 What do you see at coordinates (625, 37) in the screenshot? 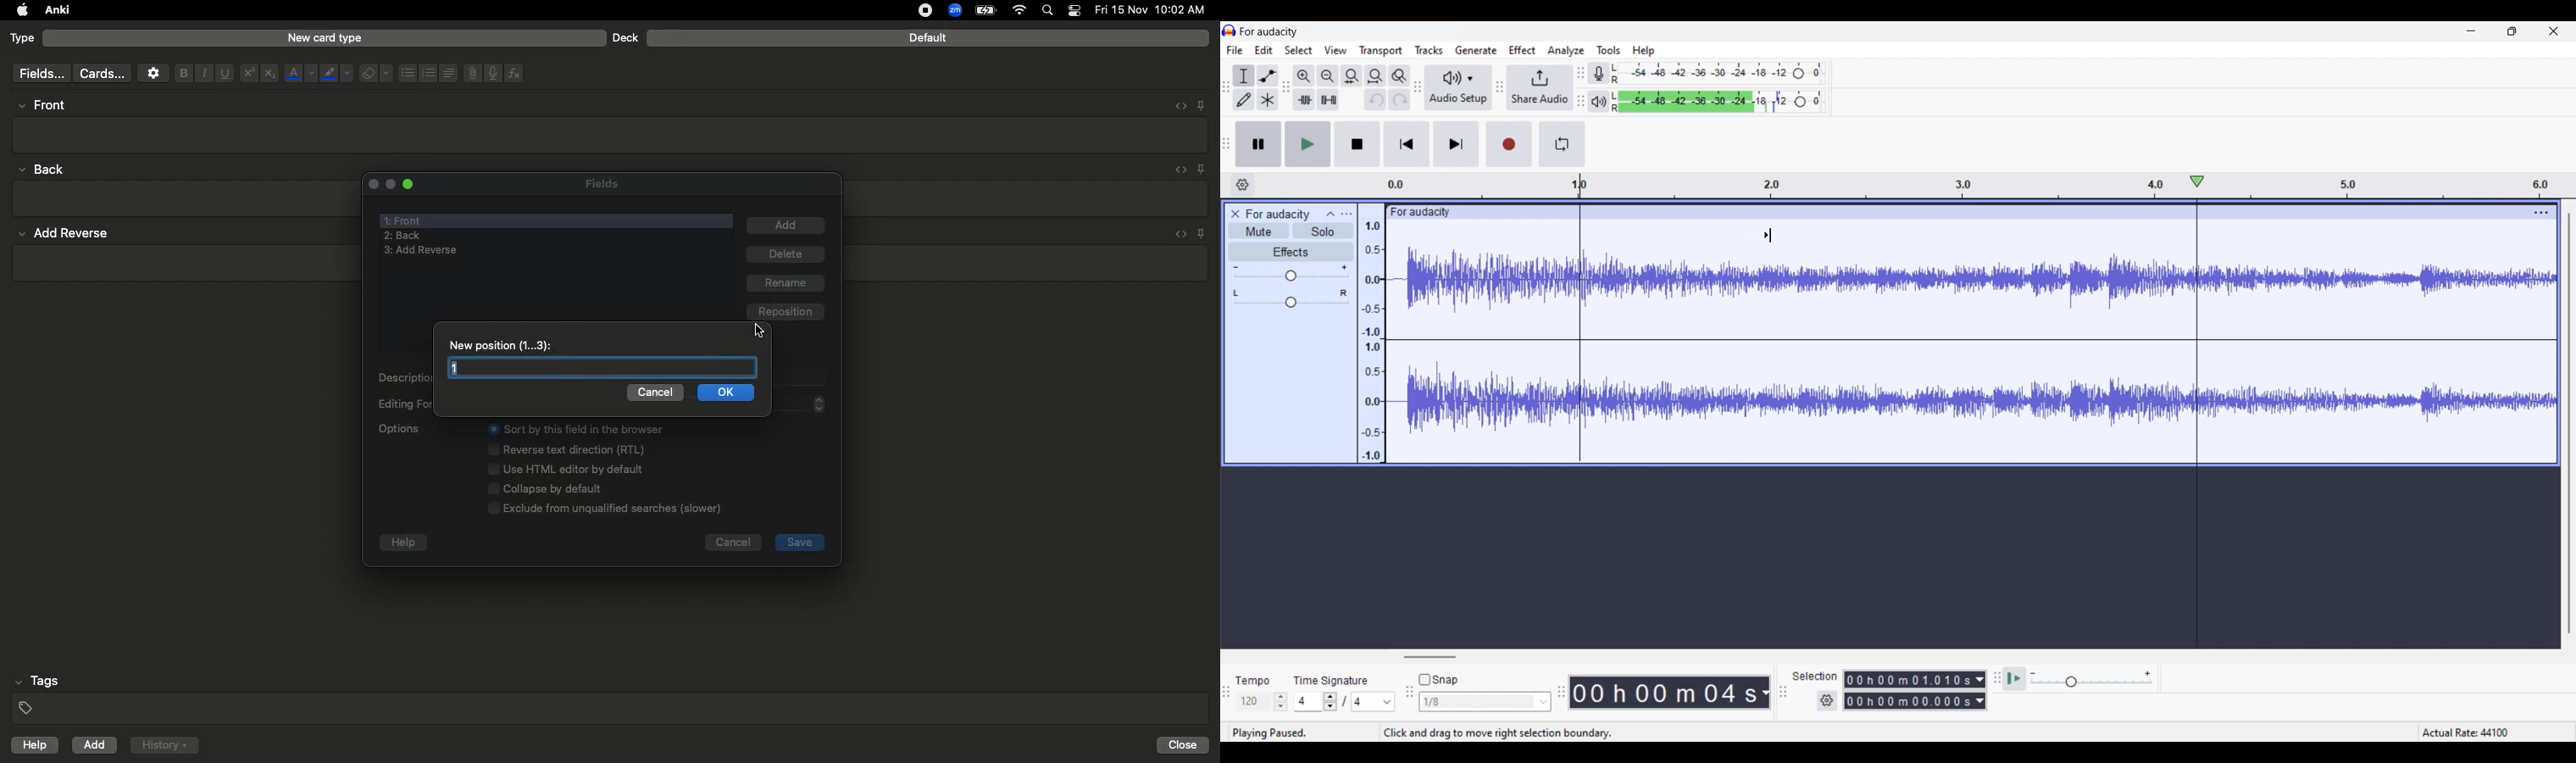
I see `Deck` at bounding box center [625, 37].